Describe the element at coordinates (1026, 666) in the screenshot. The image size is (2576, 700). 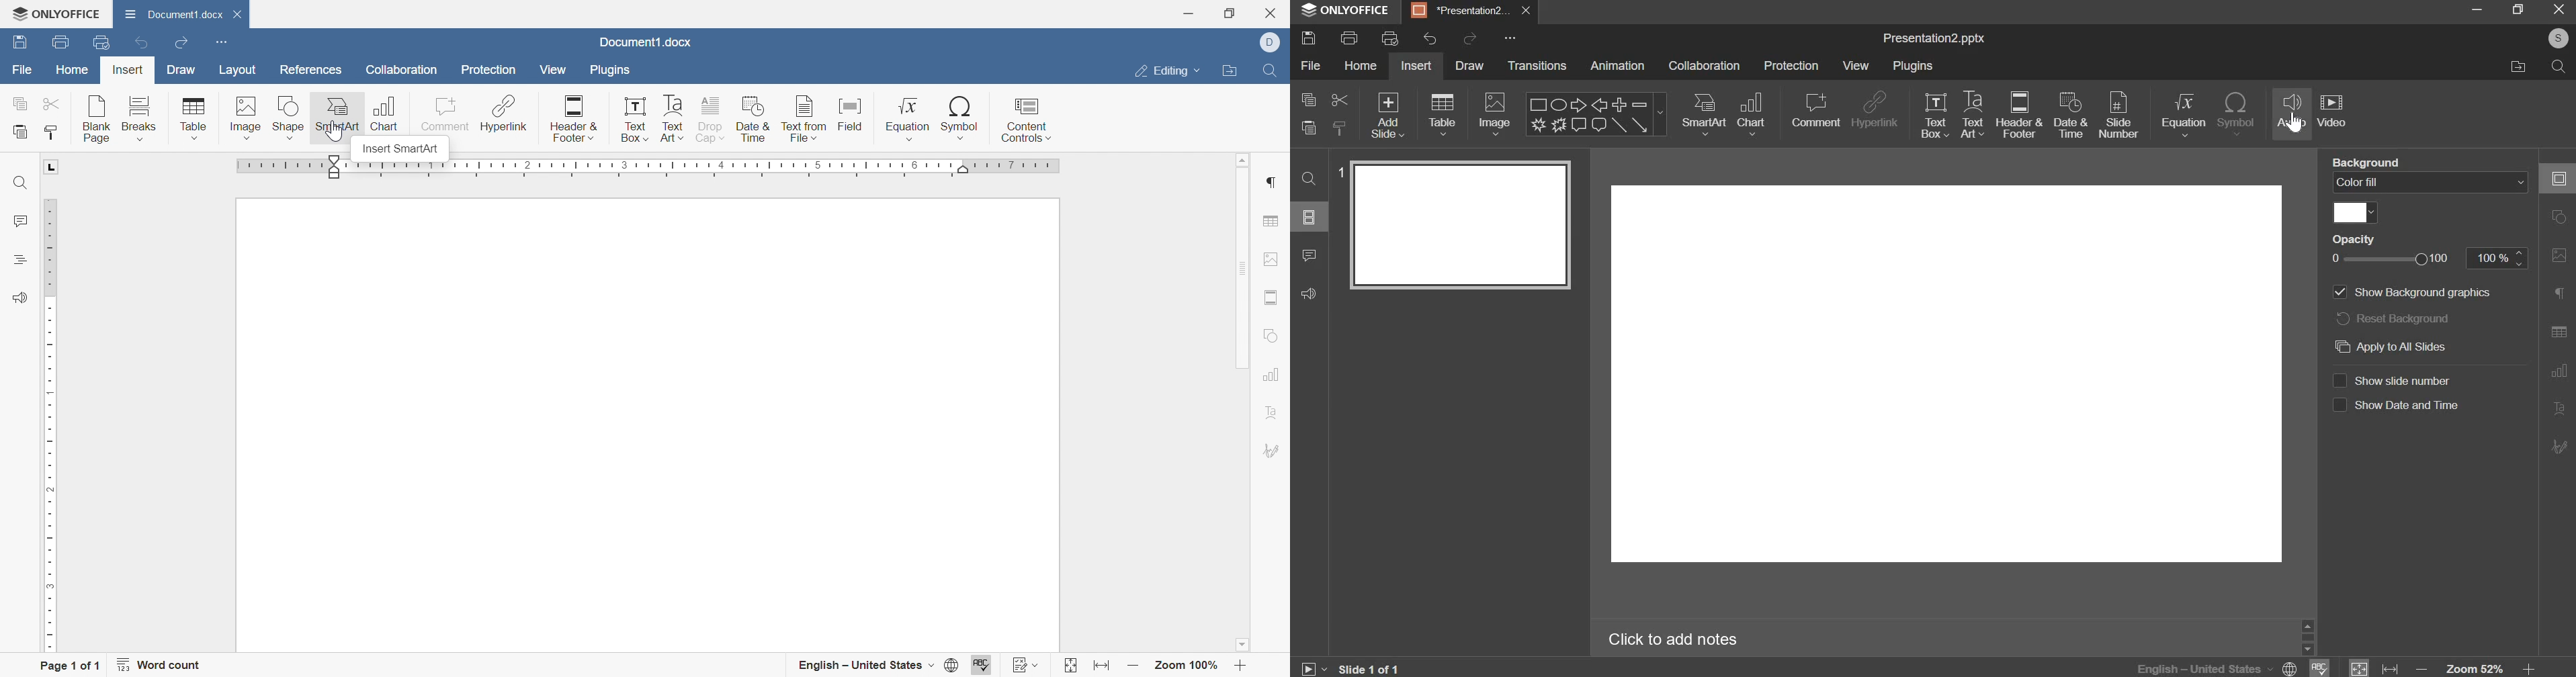
I see `Track changes` at that location.